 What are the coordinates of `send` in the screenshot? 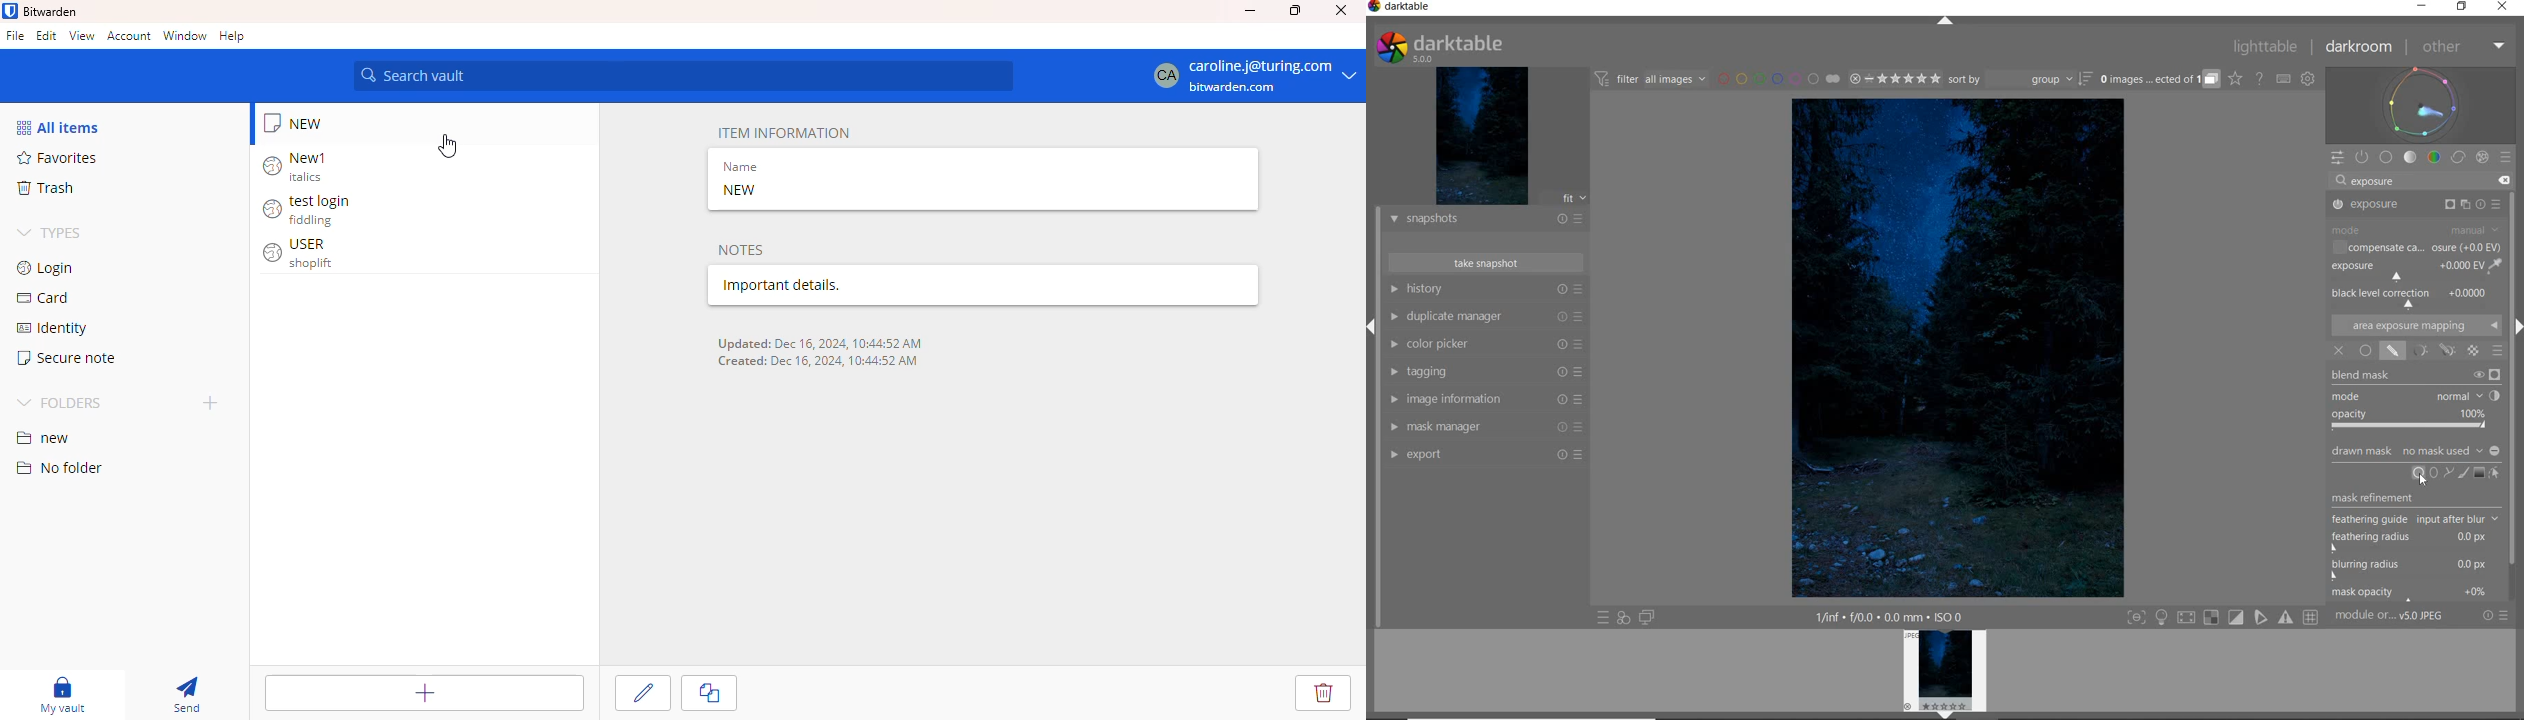 It's located at (188, 695).